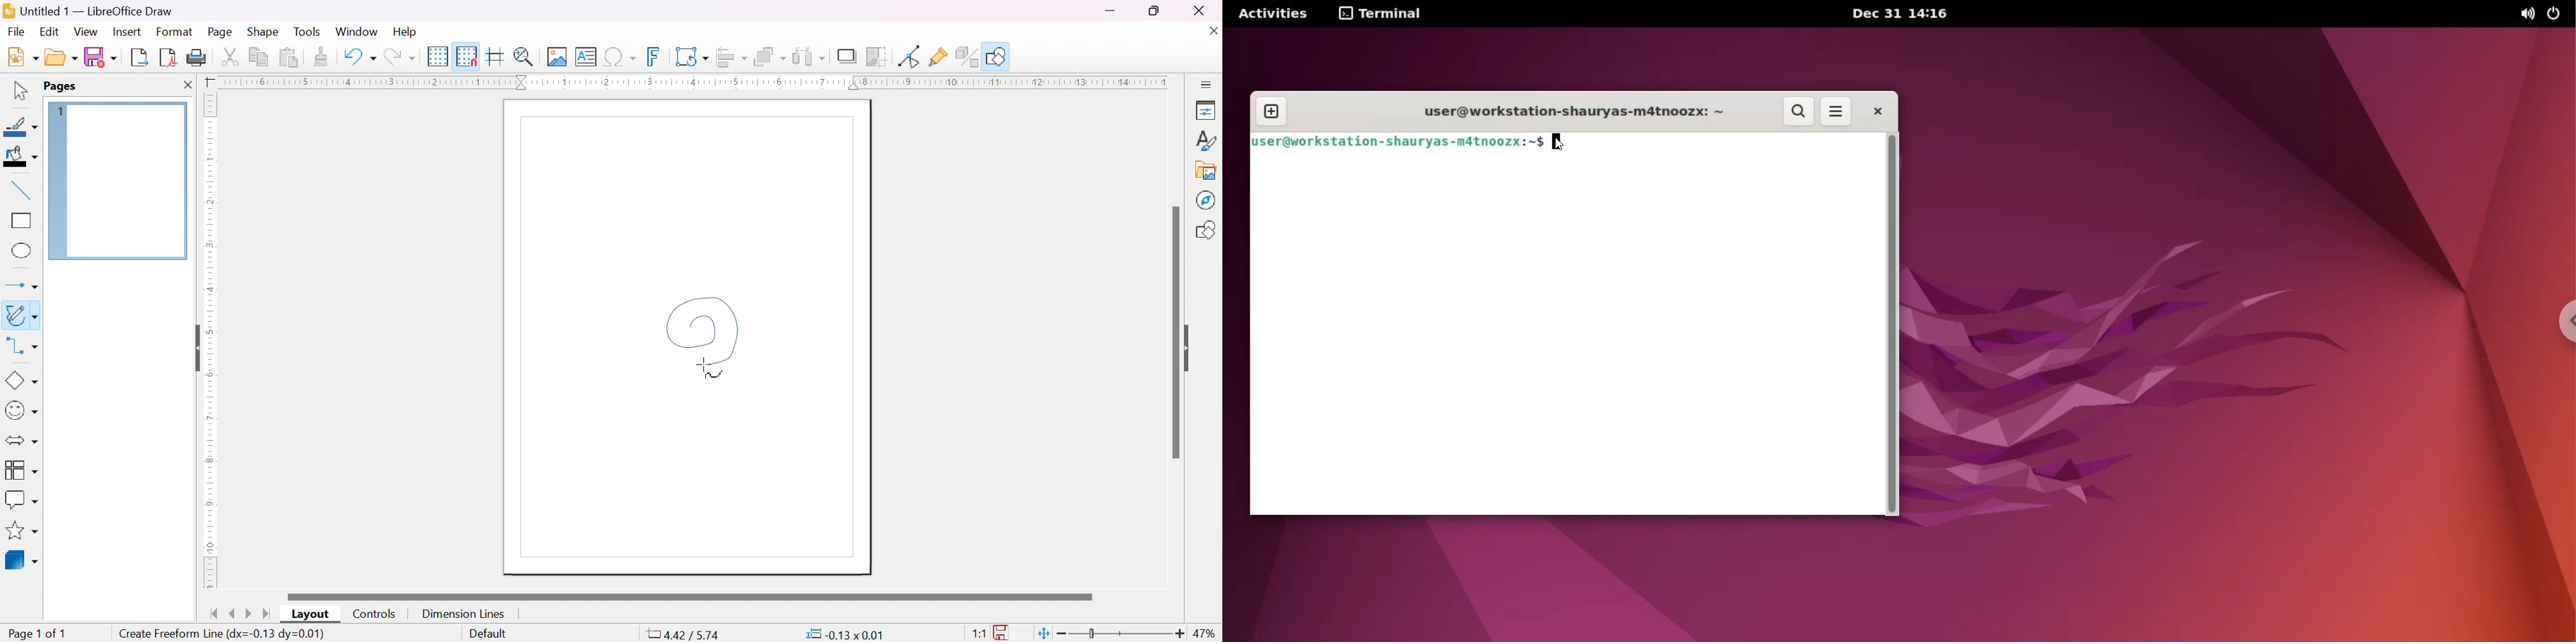  I want to click on fit page to current window, so click(1045, 633).